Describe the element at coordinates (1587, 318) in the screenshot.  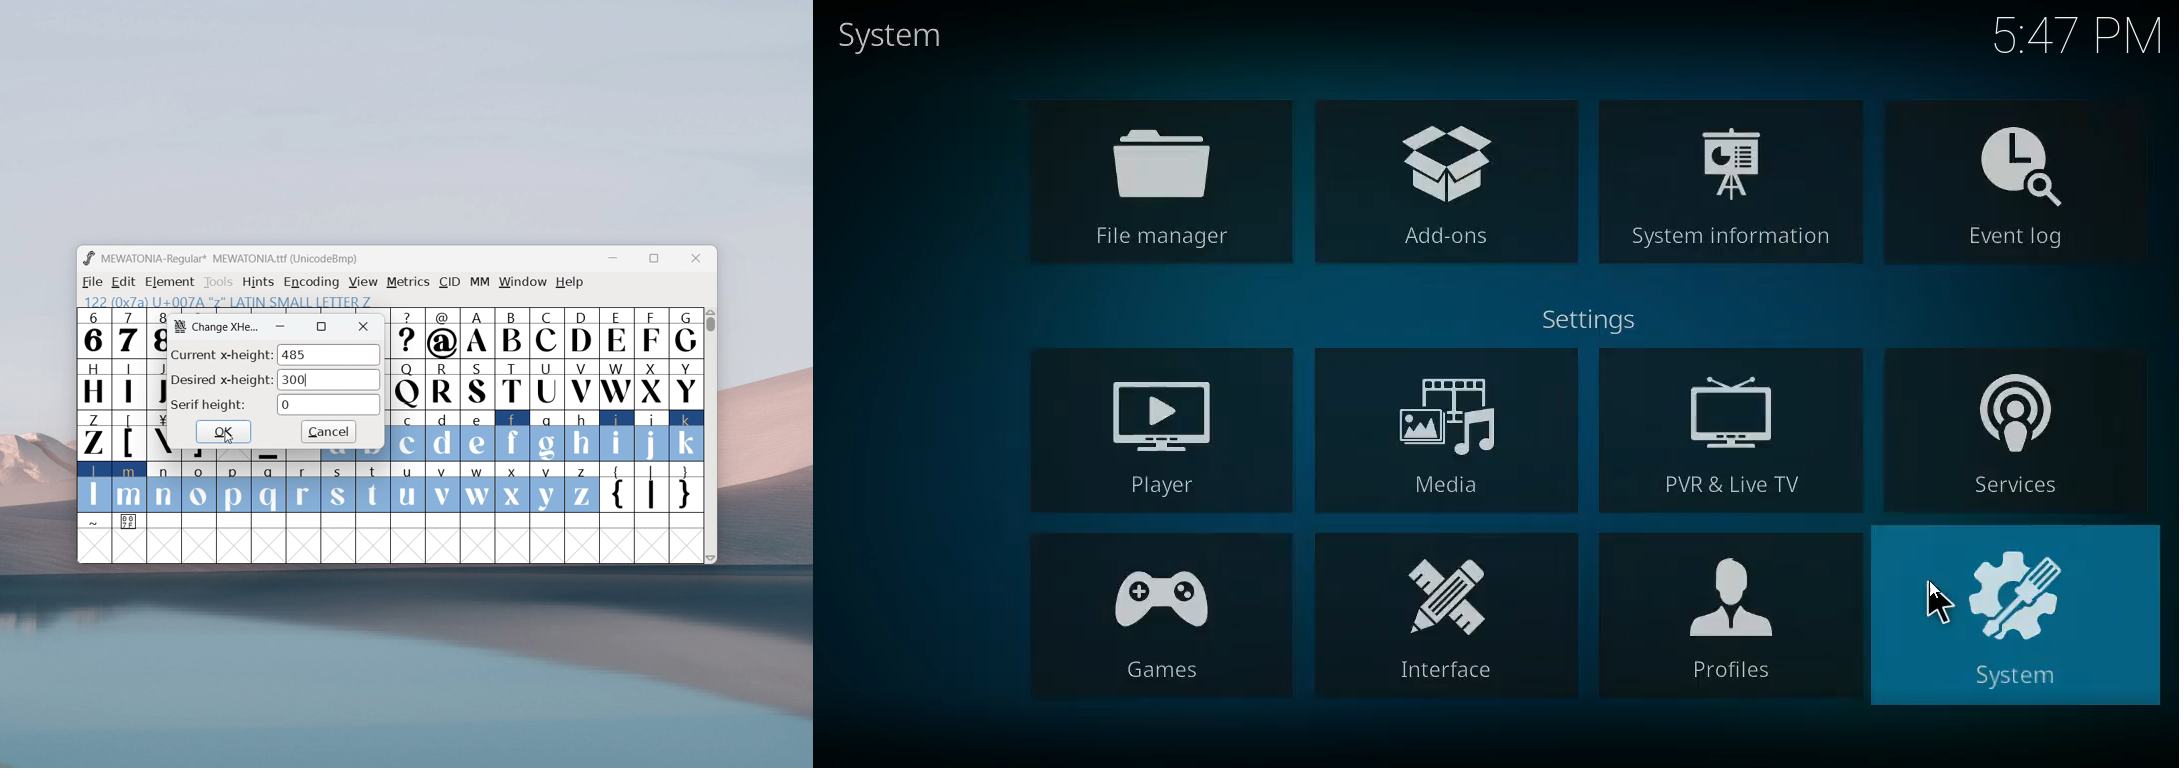
I see `settings` at that location.